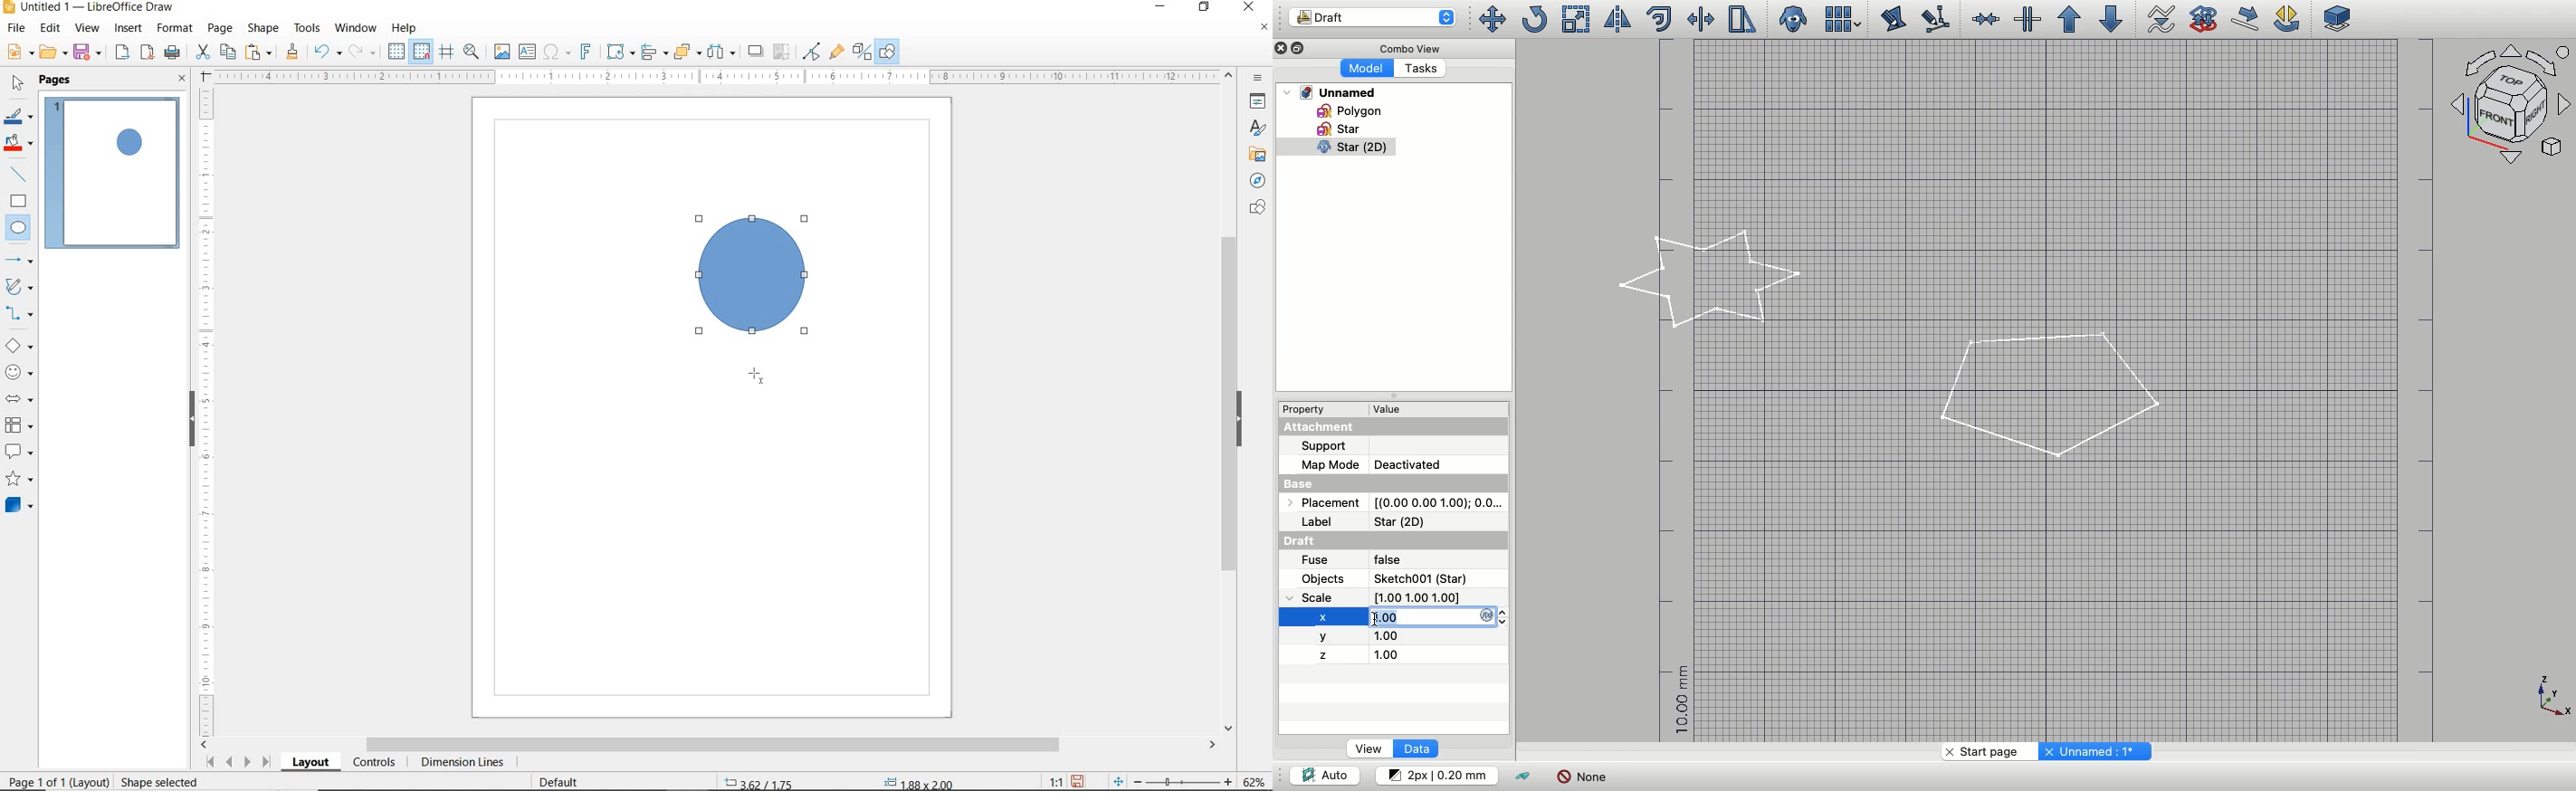 This screenshot has width=2576, height=812. What do you see at coordinates (1323, 522) in the screenshot?
I see `Label` at bounding box center [1323, 522].